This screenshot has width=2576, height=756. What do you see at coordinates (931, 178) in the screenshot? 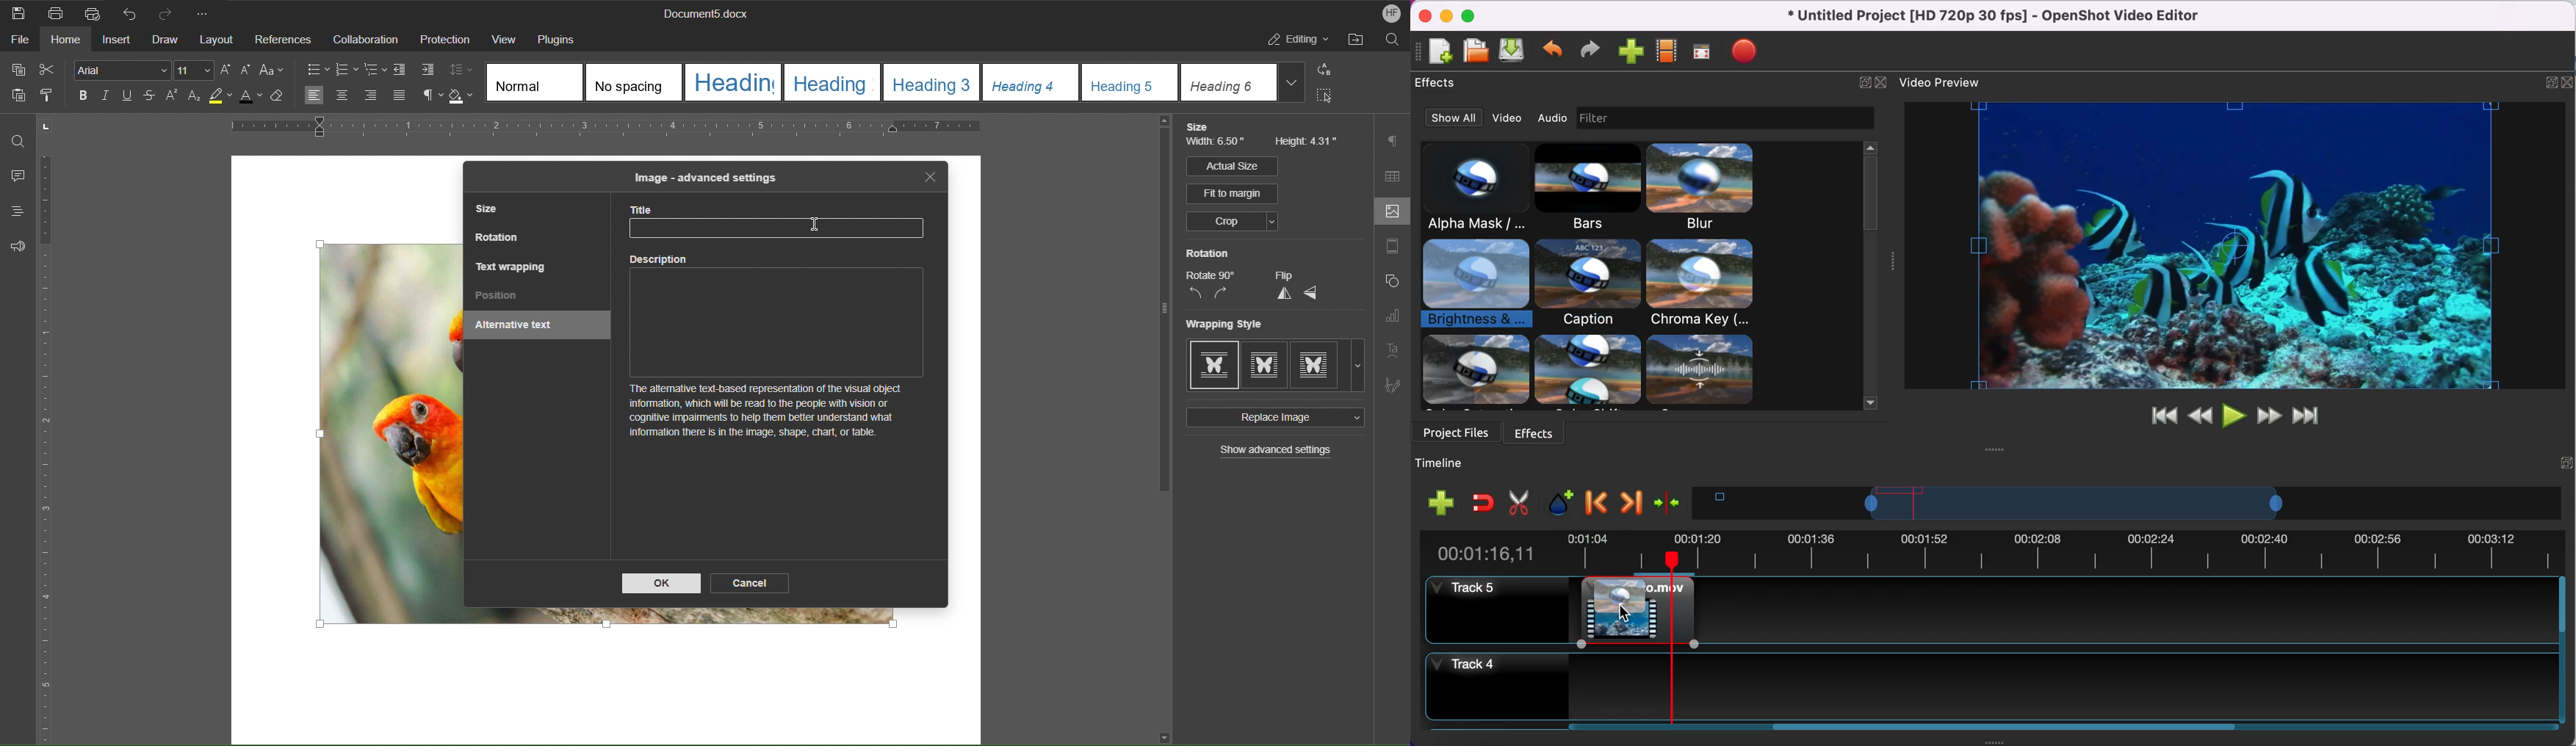
I see `Close` at bounding box center [931, 178].